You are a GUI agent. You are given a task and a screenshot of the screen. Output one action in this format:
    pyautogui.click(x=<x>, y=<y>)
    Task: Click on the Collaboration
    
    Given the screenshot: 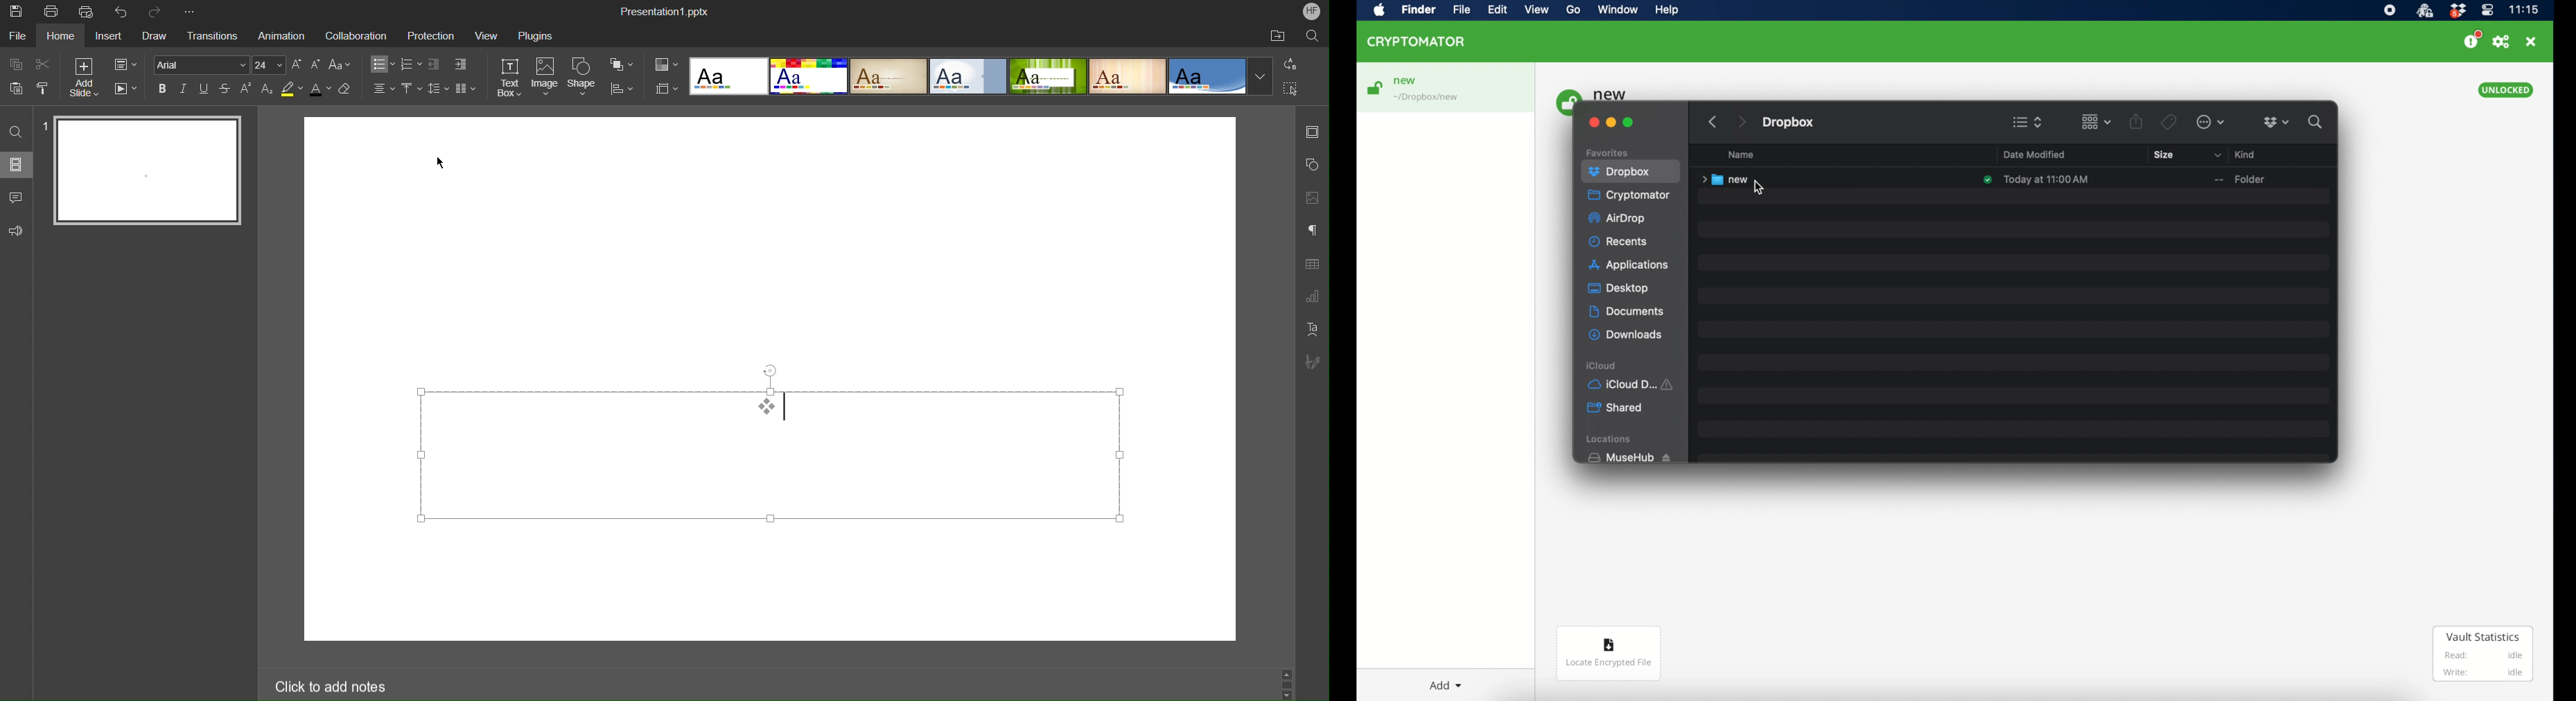 What is the action you would take?
    pyautogui.click(x=353, y=36)
    